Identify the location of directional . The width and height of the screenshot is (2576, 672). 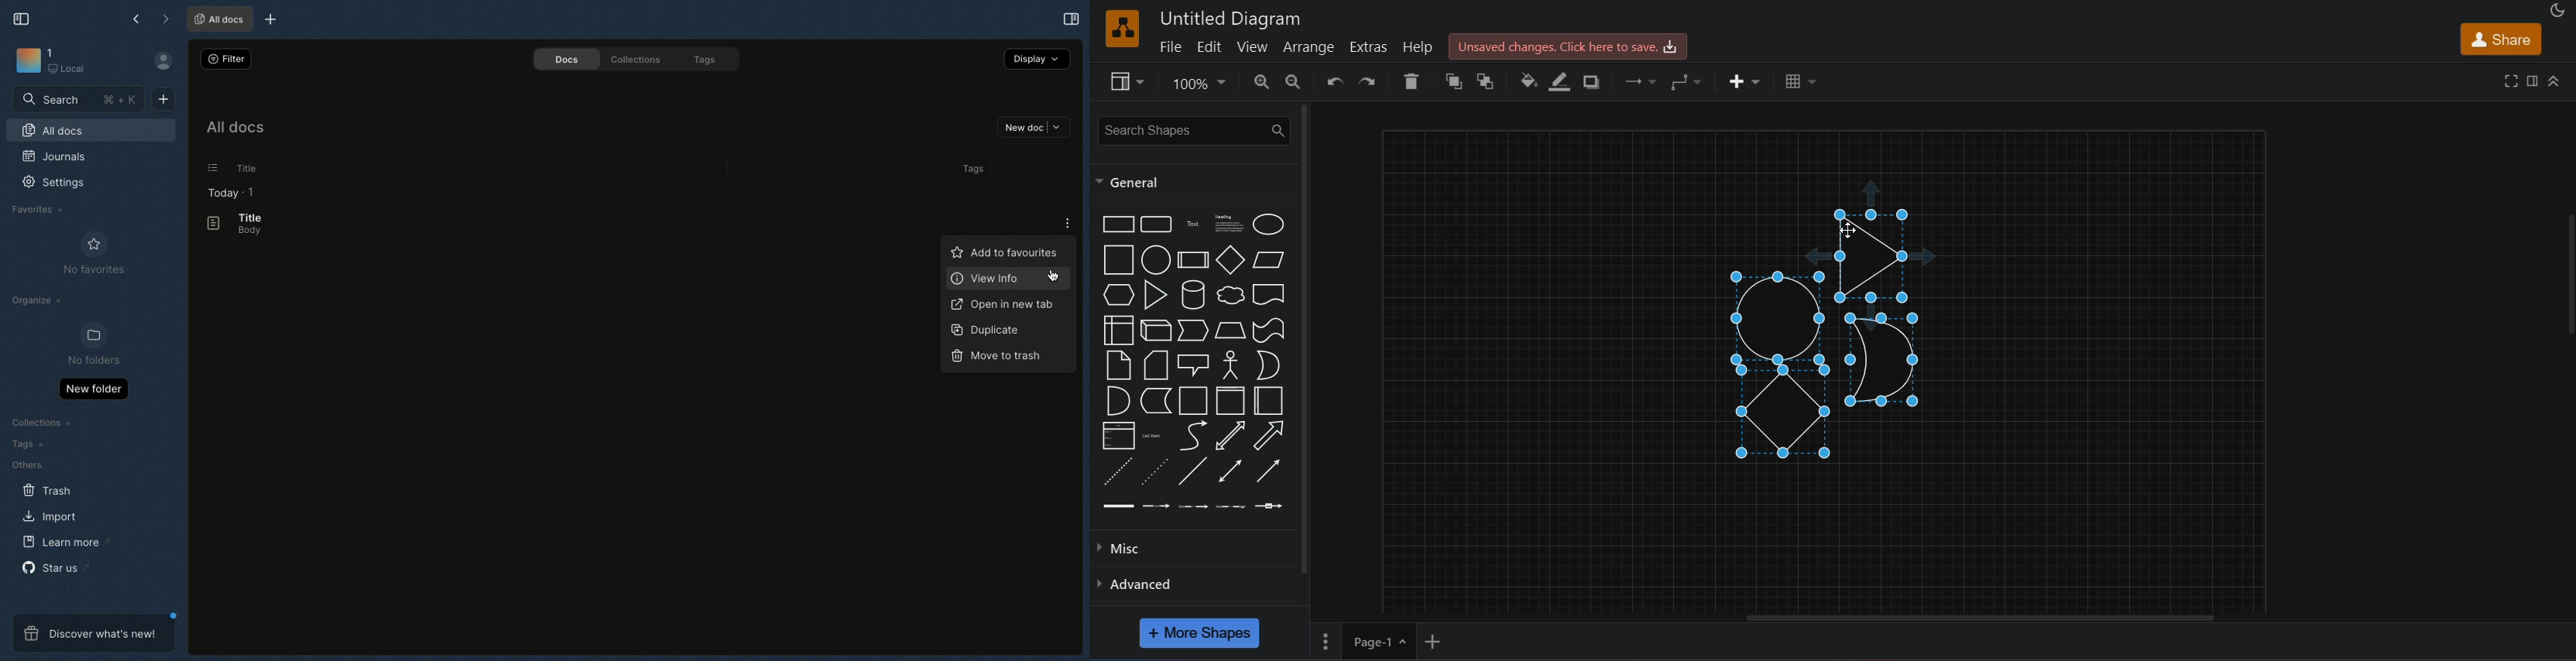
(1267, 472).